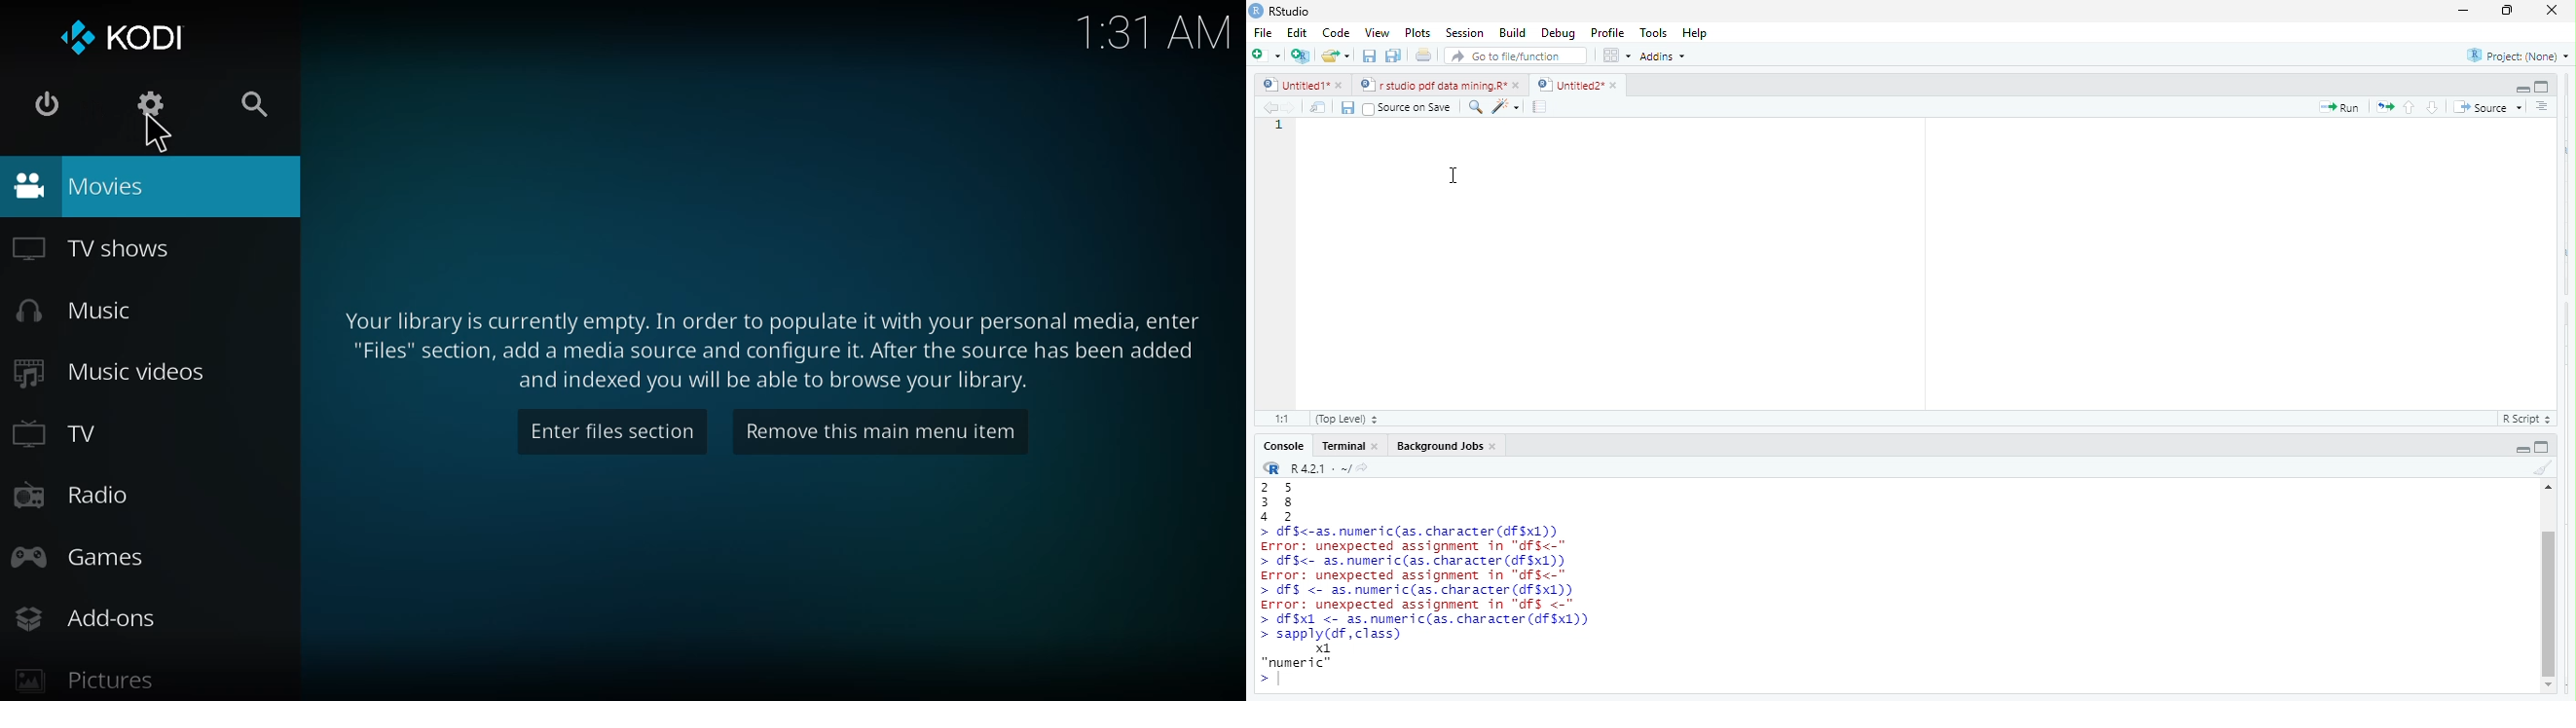 Image resolution: width=2576 pixels, height=728 pixels. What do you see at coordinates (878, 433) in the screenshot?
I see `remove this main menu item` at bounding box center [878, 433].